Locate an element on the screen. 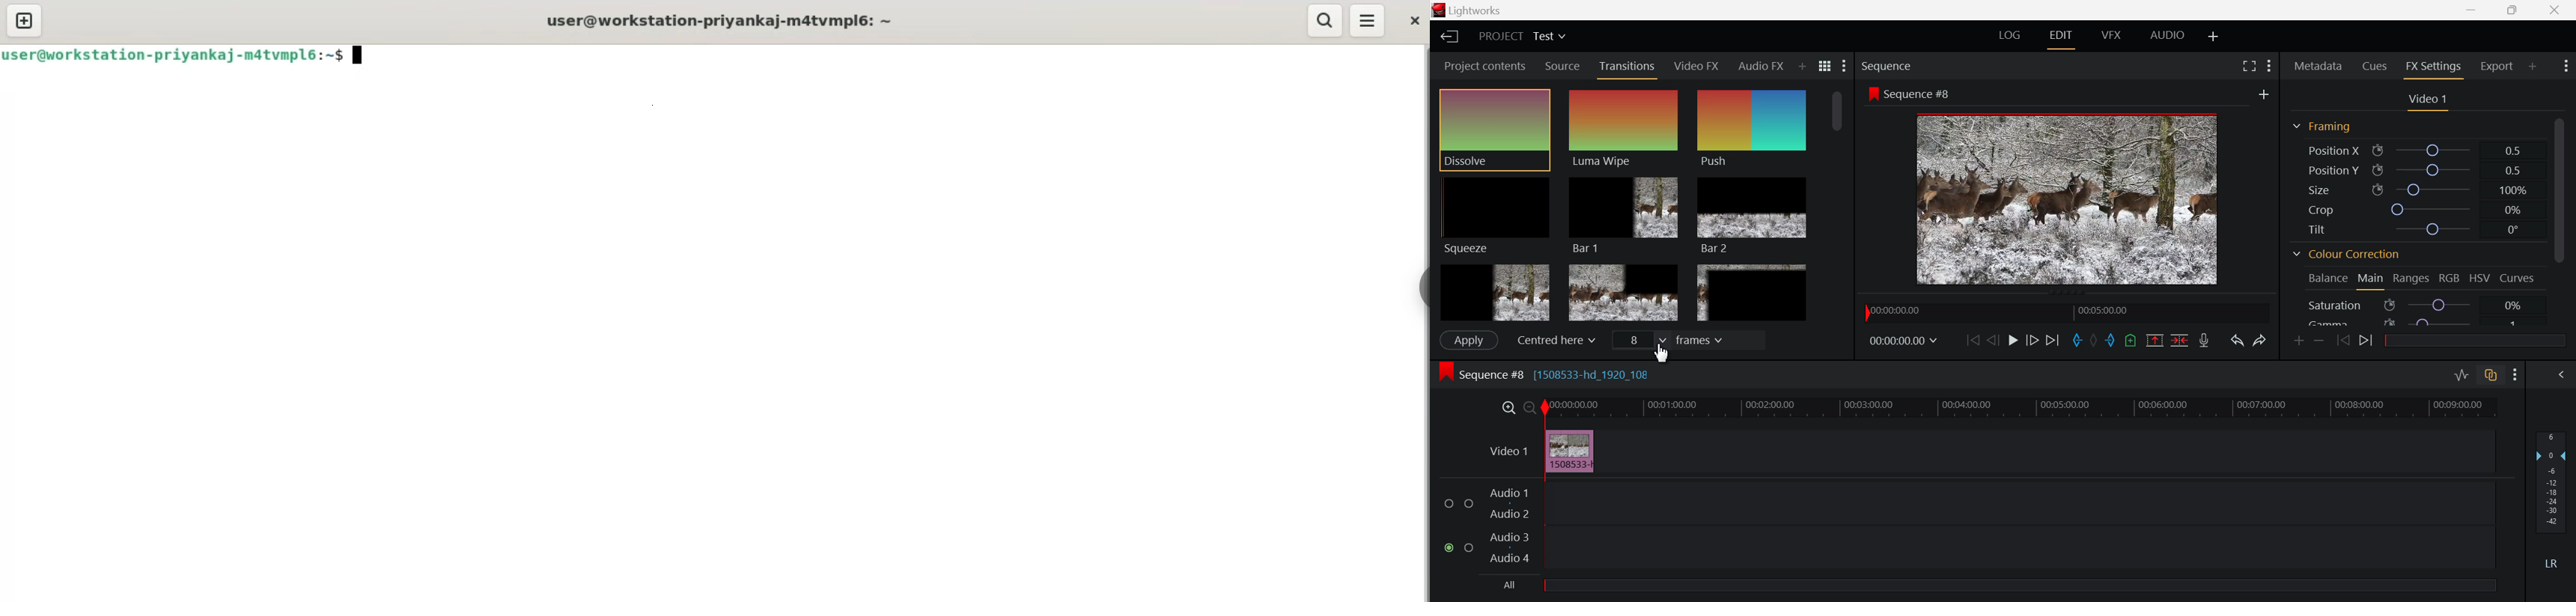  Centered here is located at coordinates (1555, 339).